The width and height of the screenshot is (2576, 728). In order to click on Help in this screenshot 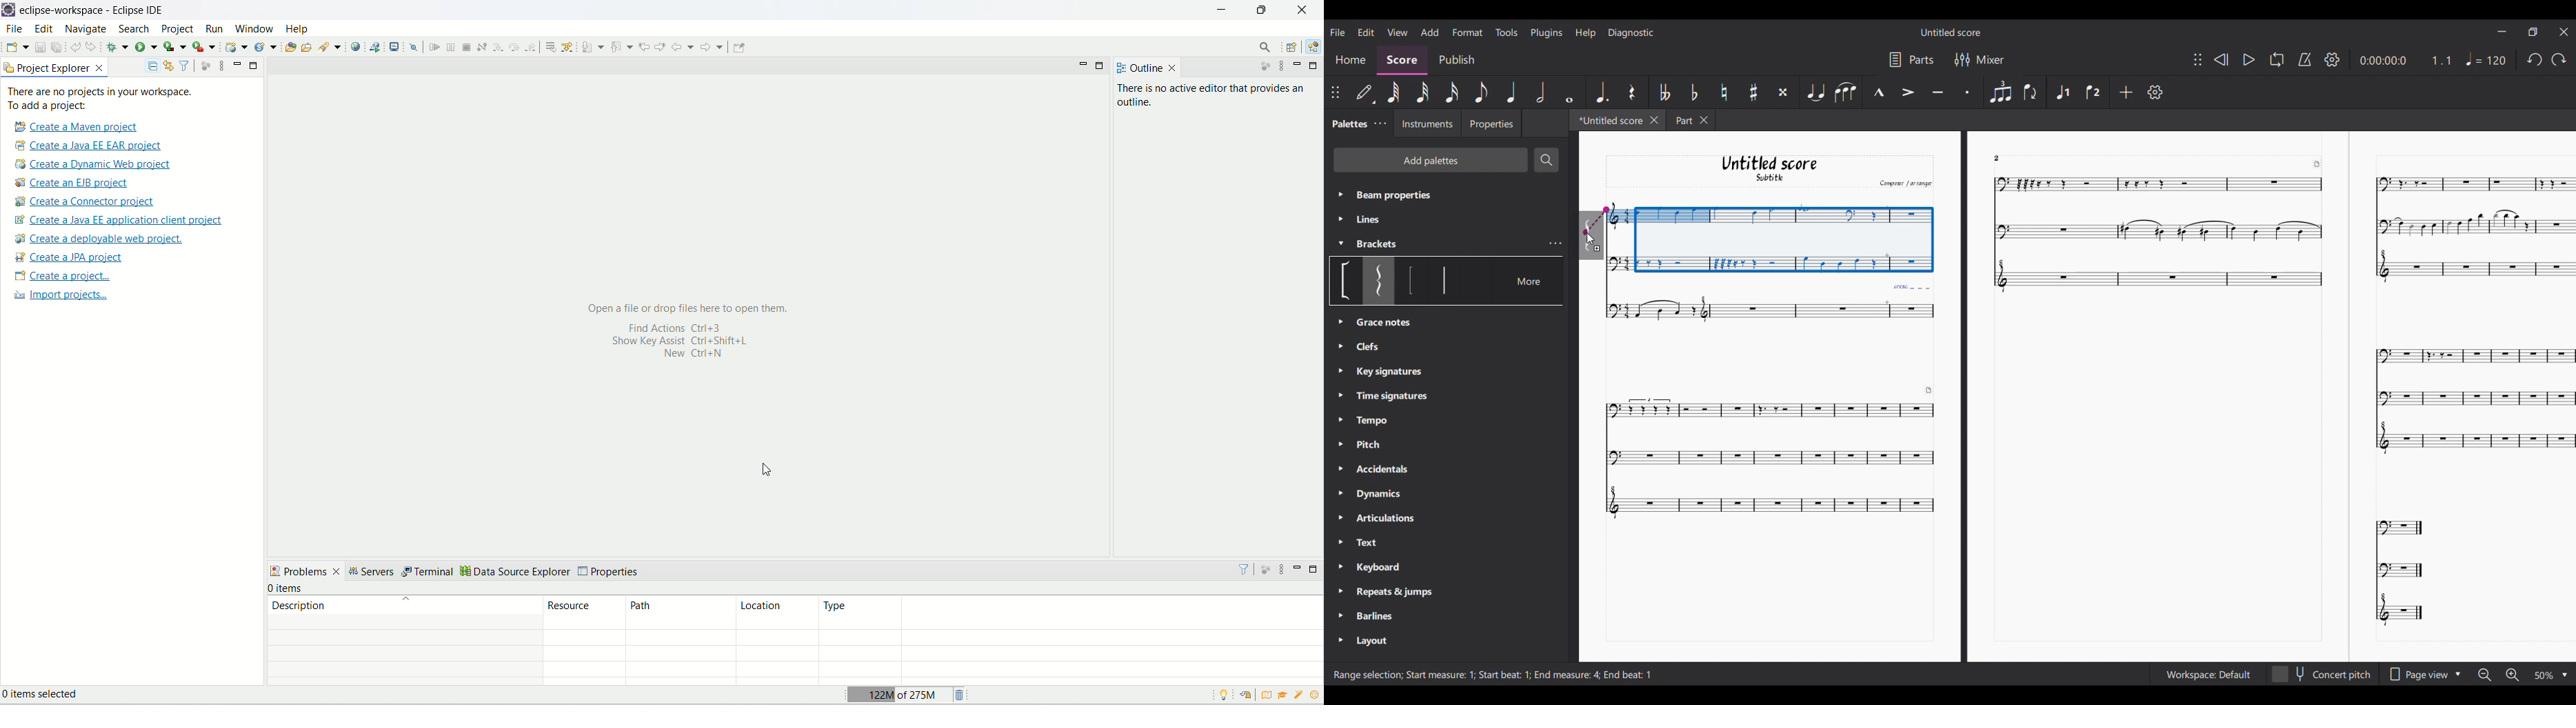, I will do `click(1585, 33)`.